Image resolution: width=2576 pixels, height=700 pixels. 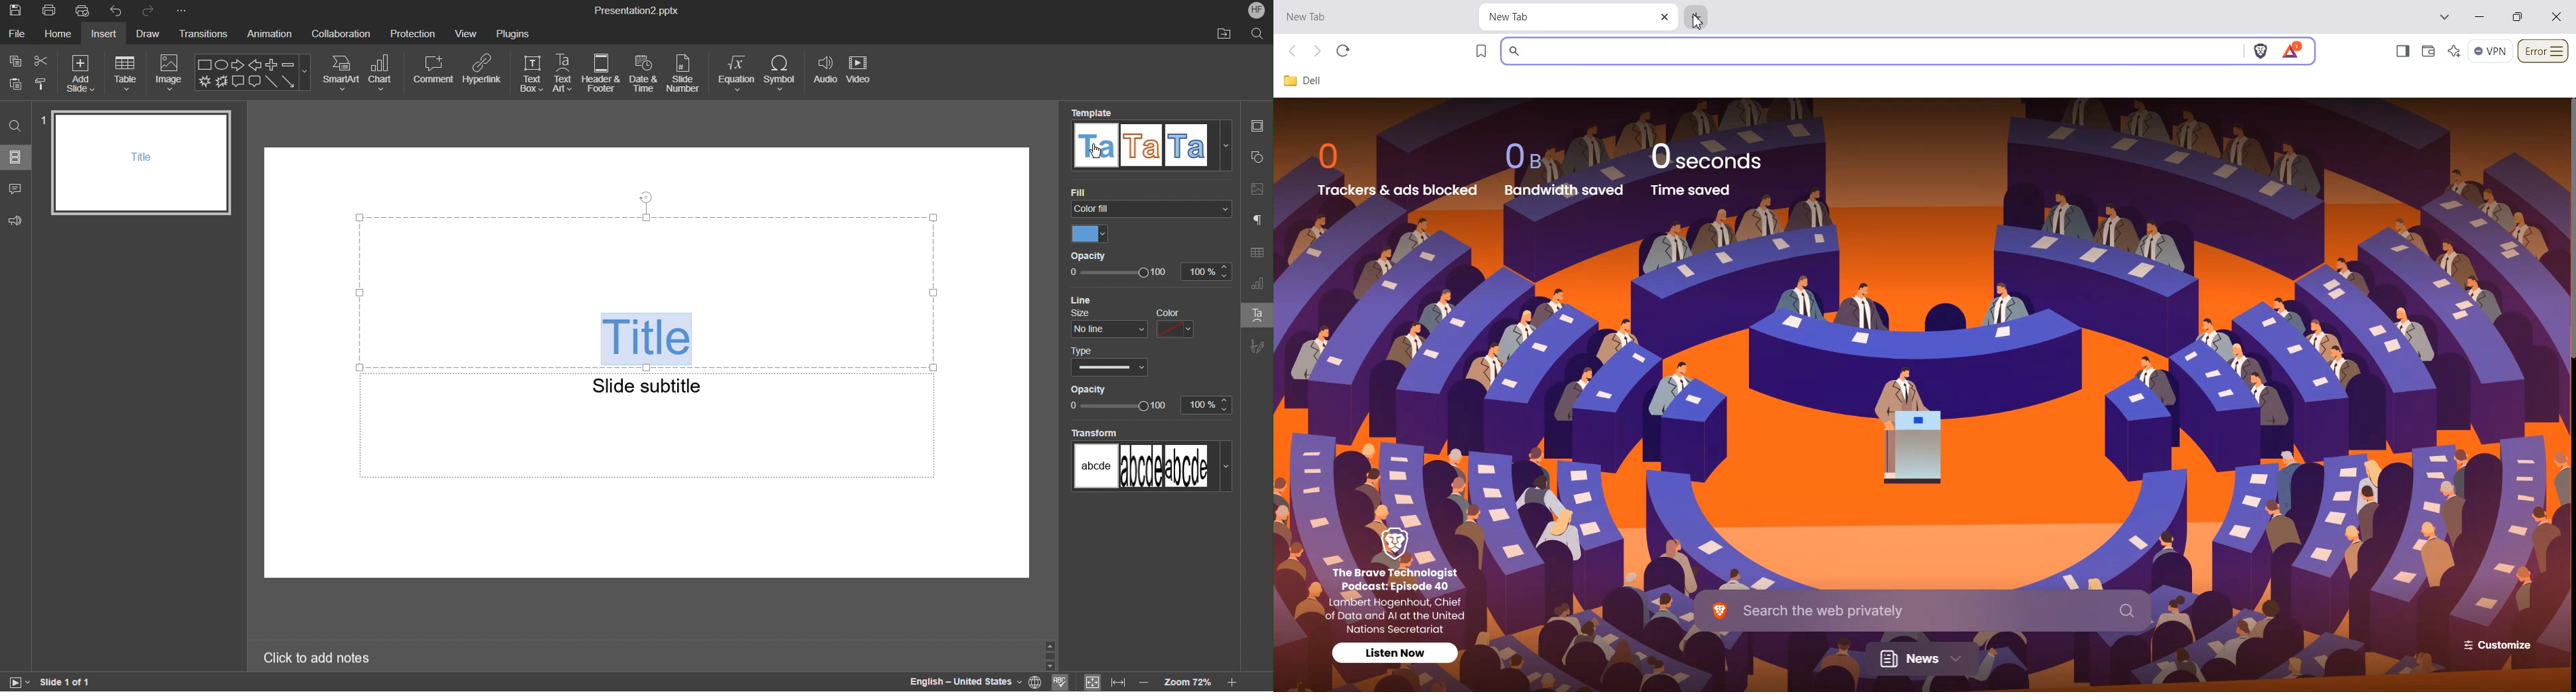 I want to click on Slide subtitle, so click(x=643, y=387).